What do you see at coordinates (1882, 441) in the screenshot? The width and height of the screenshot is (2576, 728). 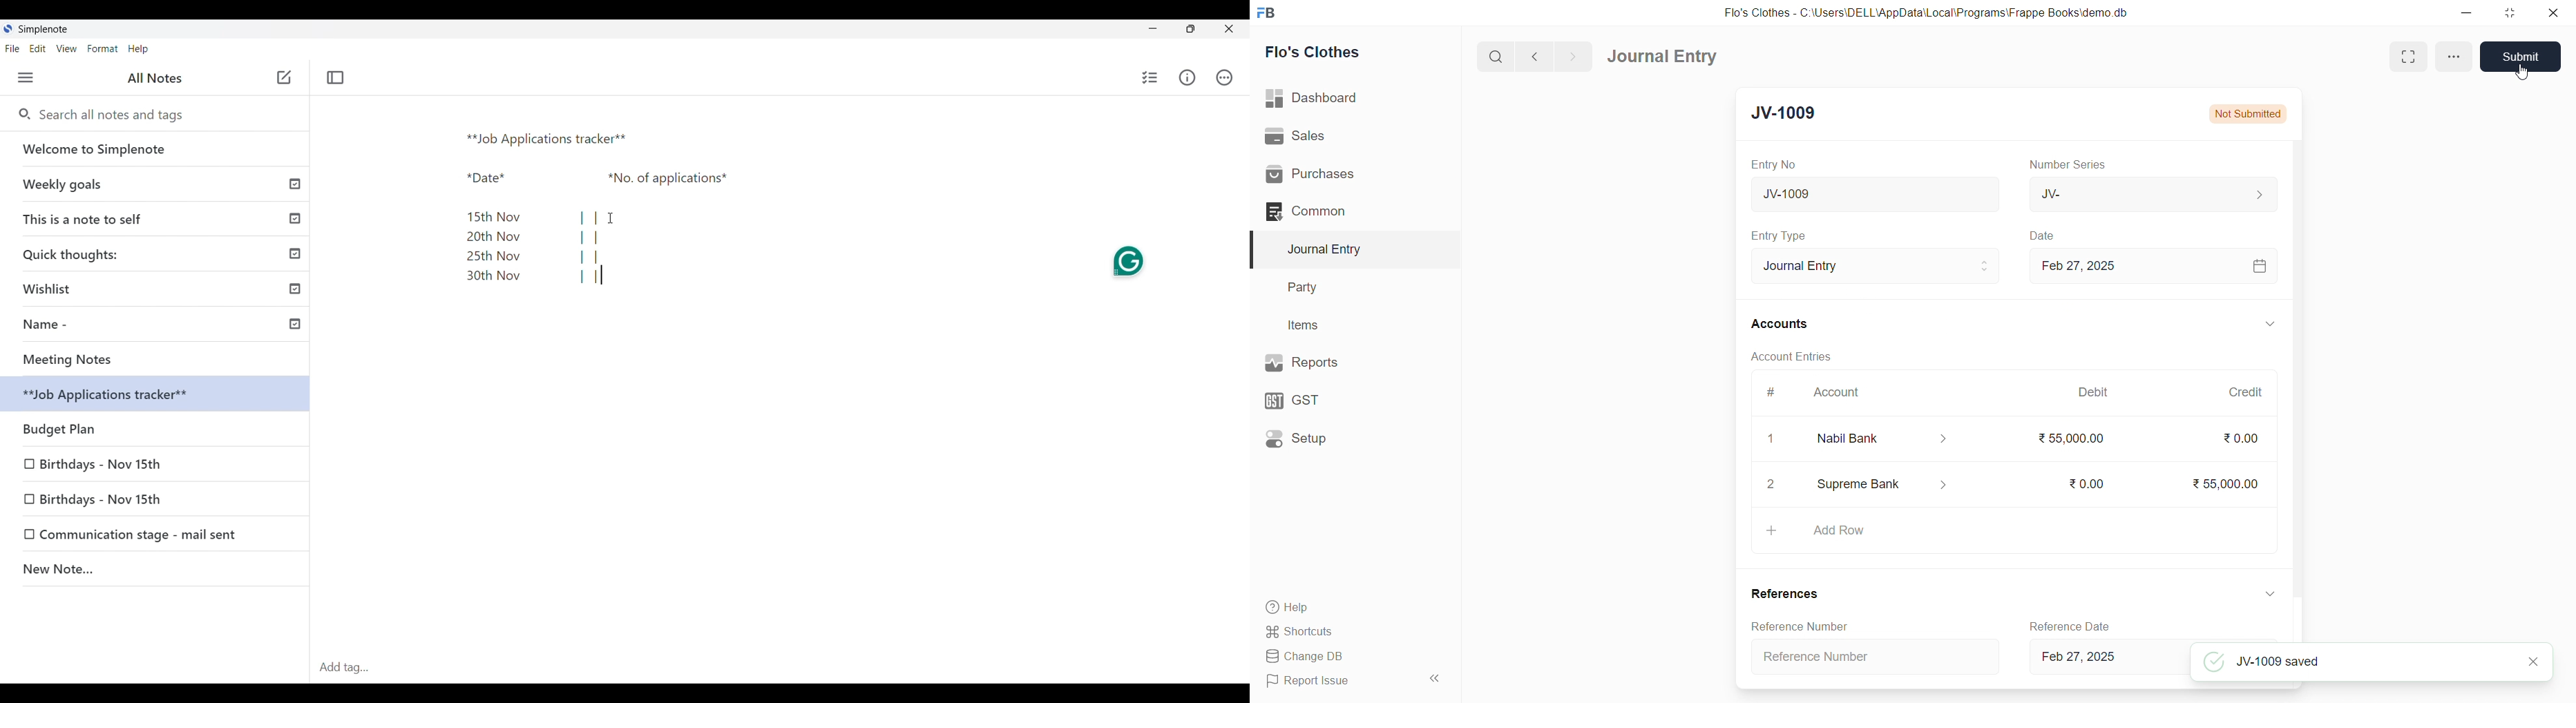 I see `Nabil Bank` at bounding box center [1882, 441].